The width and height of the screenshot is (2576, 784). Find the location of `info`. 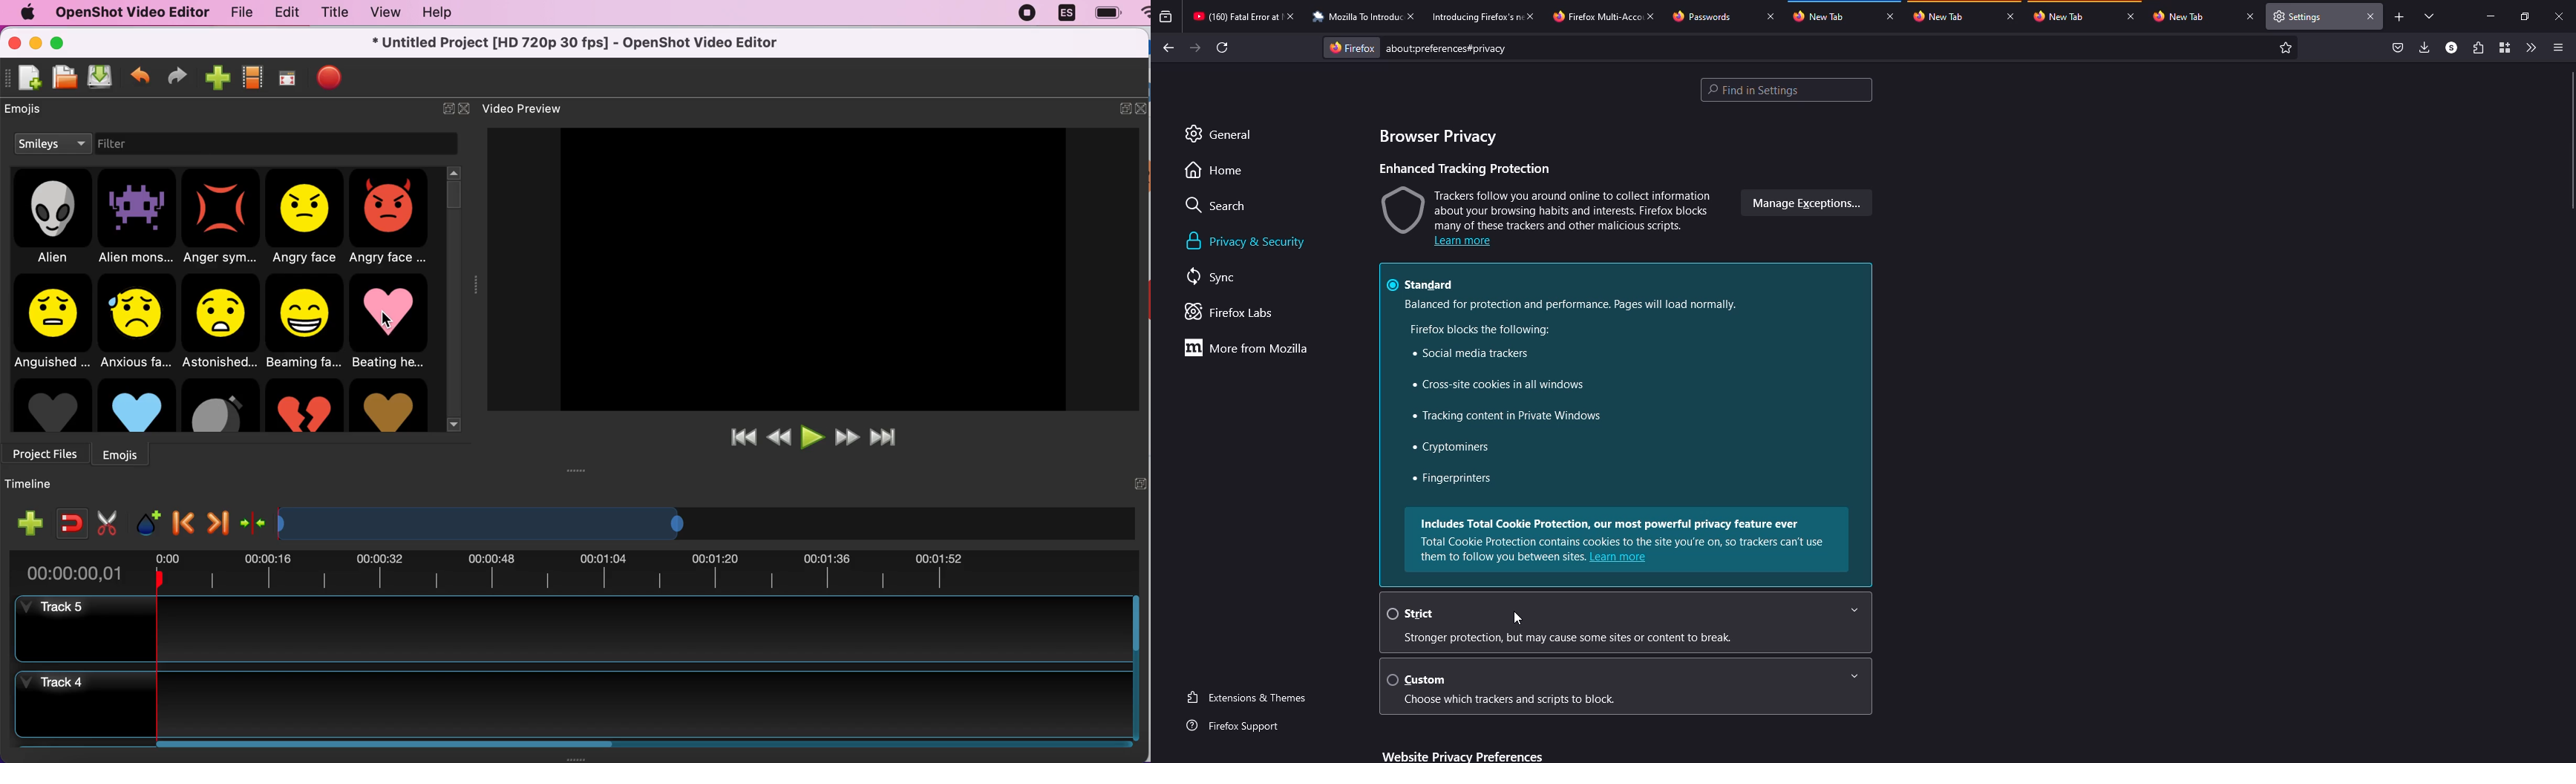

info is located at coordinates (1511, 700).